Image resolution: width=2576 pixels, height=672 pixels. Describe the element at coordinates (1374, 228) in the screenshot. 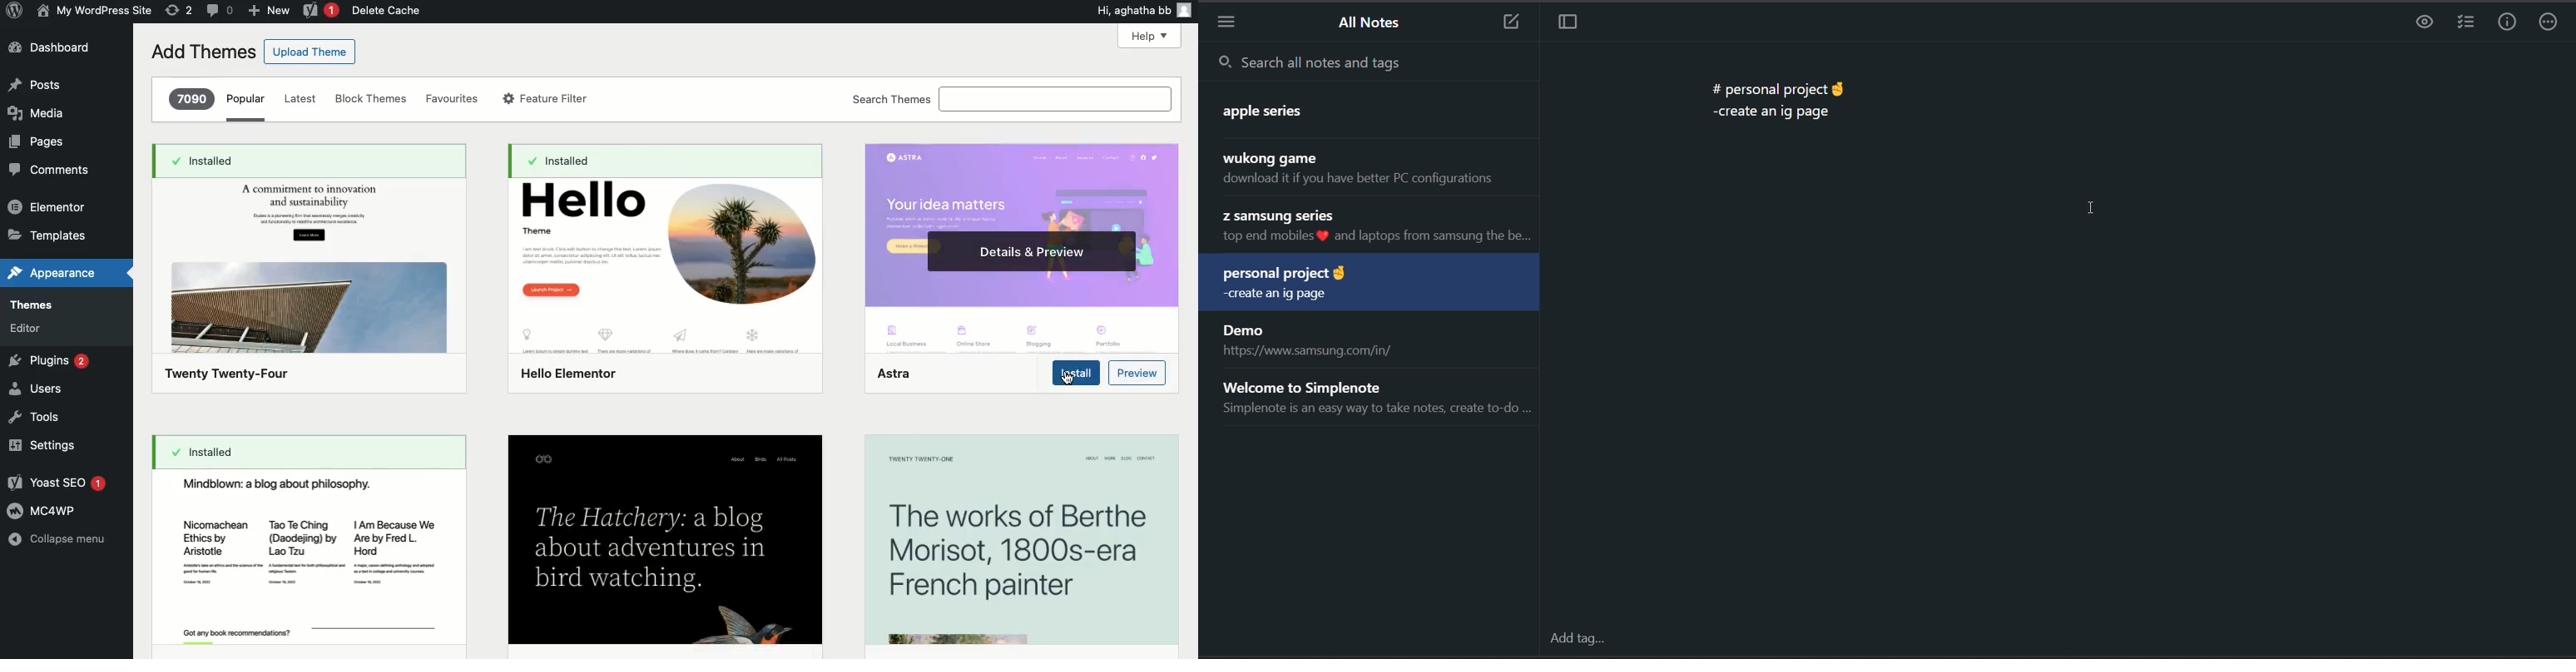

I see `note title and preview sorted in reverse chronological order` at that location.